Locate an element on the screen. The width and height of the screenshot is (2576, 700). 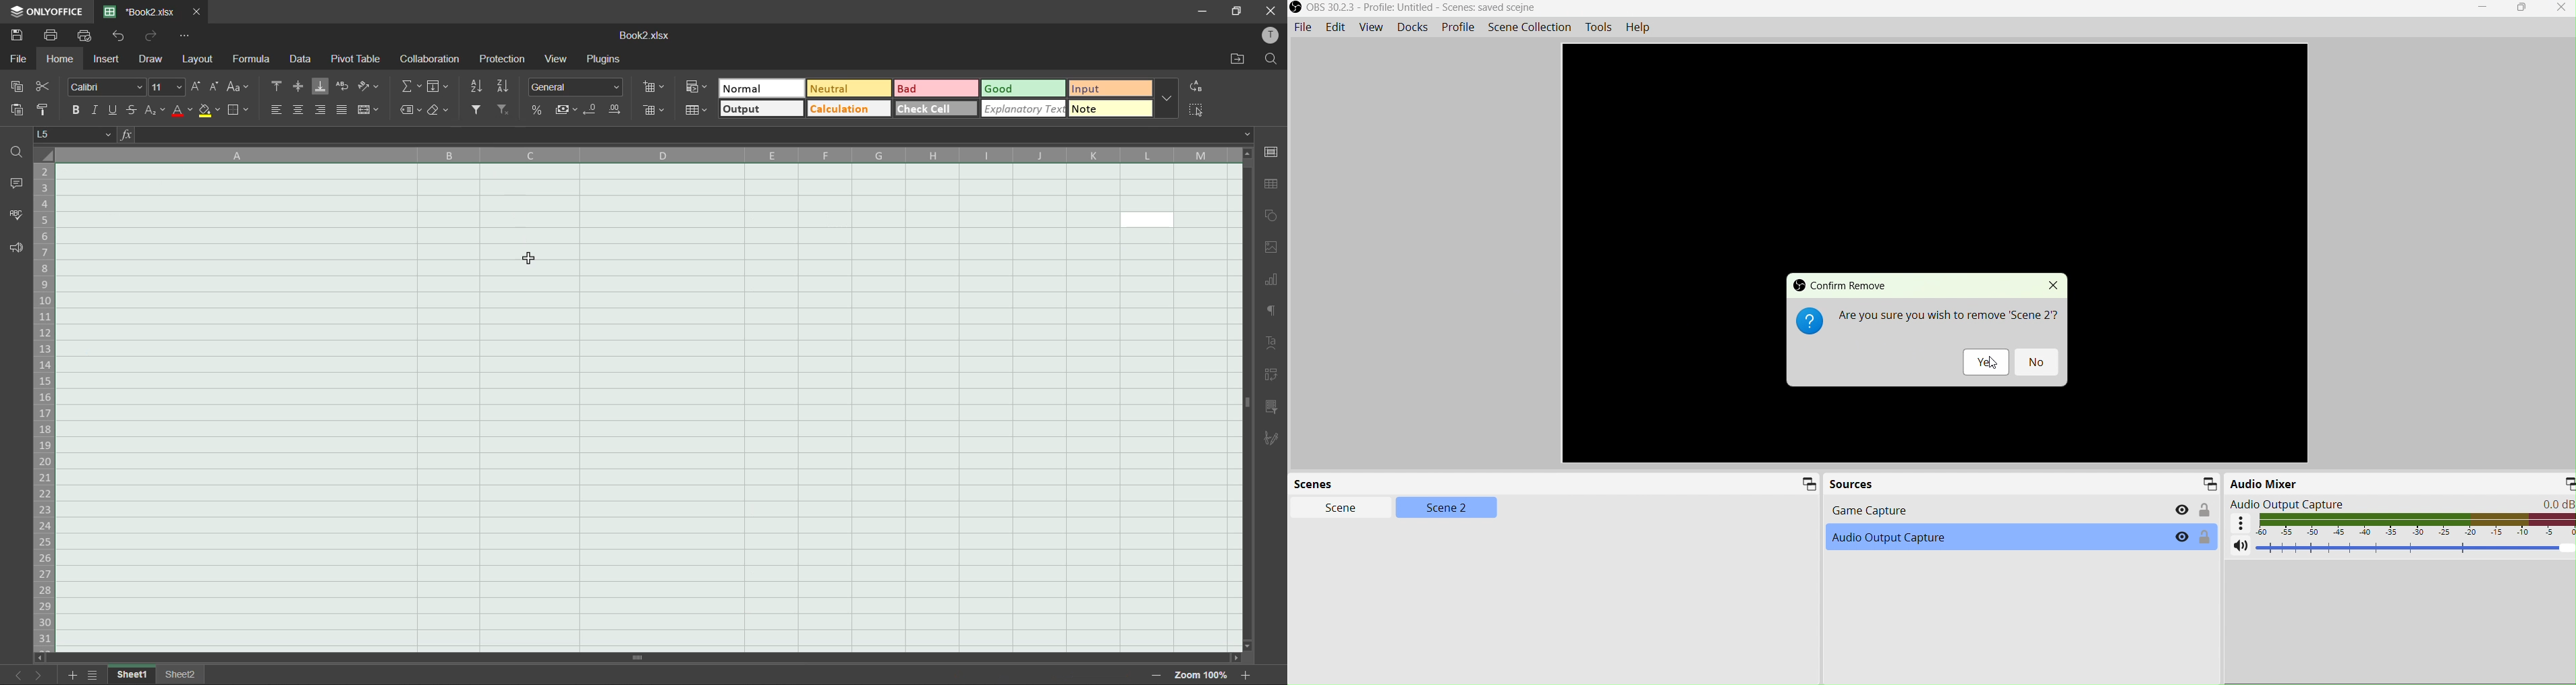
 is located at coordinates (436, 86).